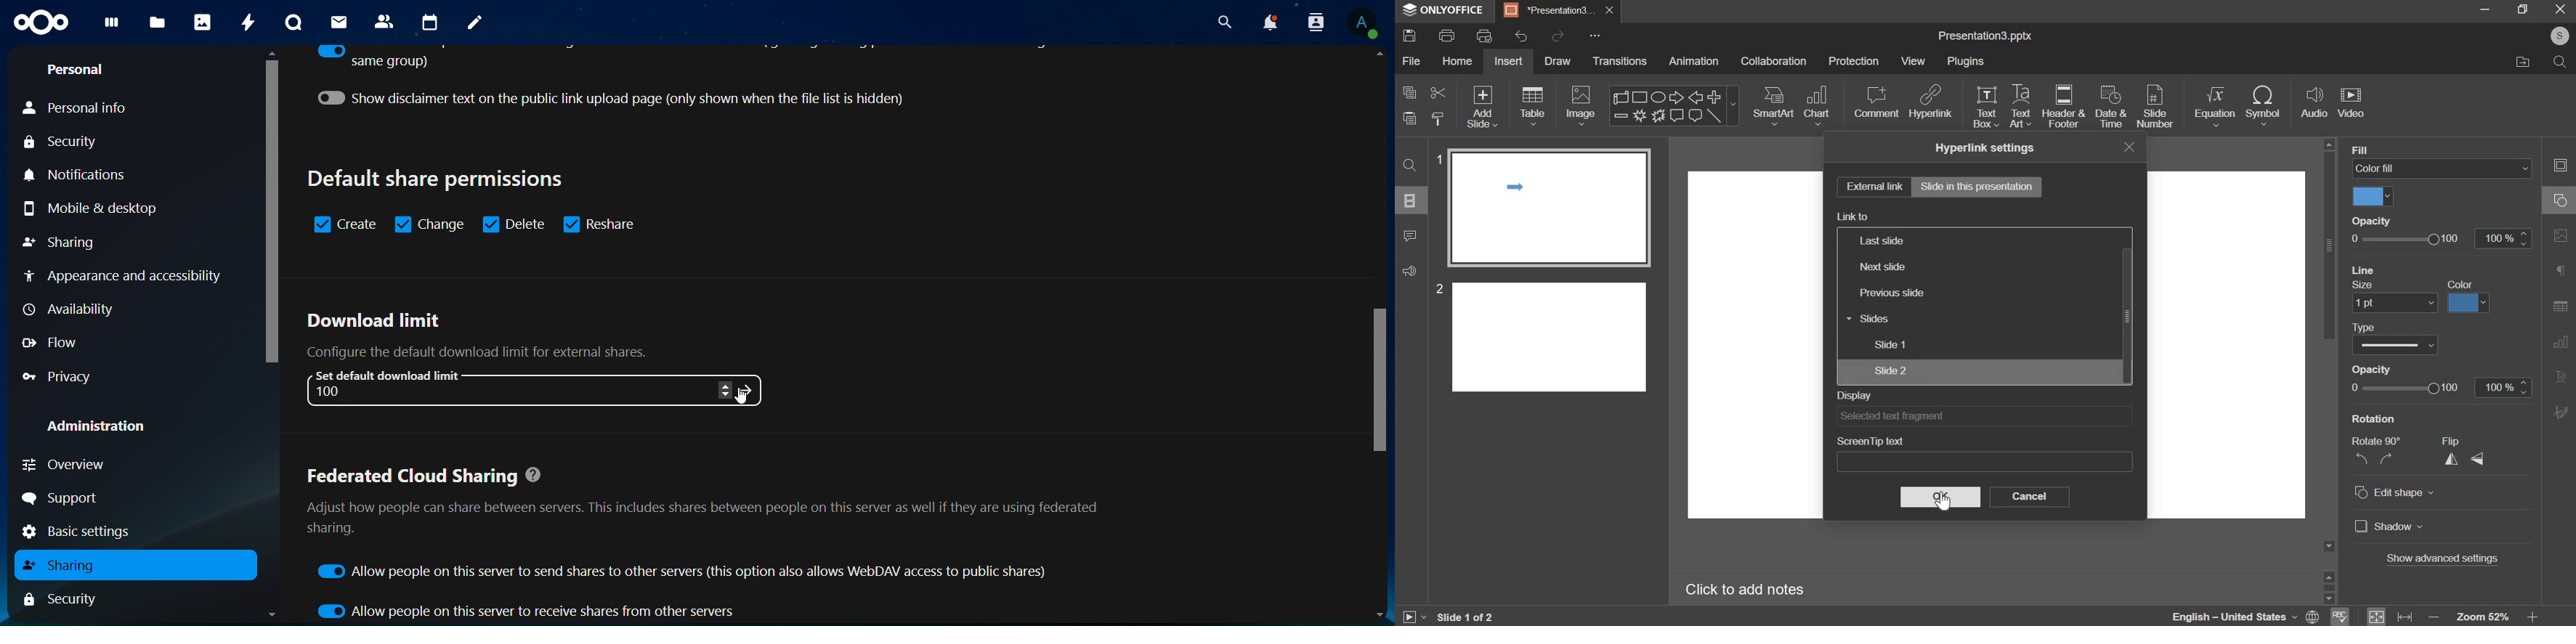  Describe the element at coordinates (2131, 314) in the screenshot. I see `vertical scroll bar` at that location.